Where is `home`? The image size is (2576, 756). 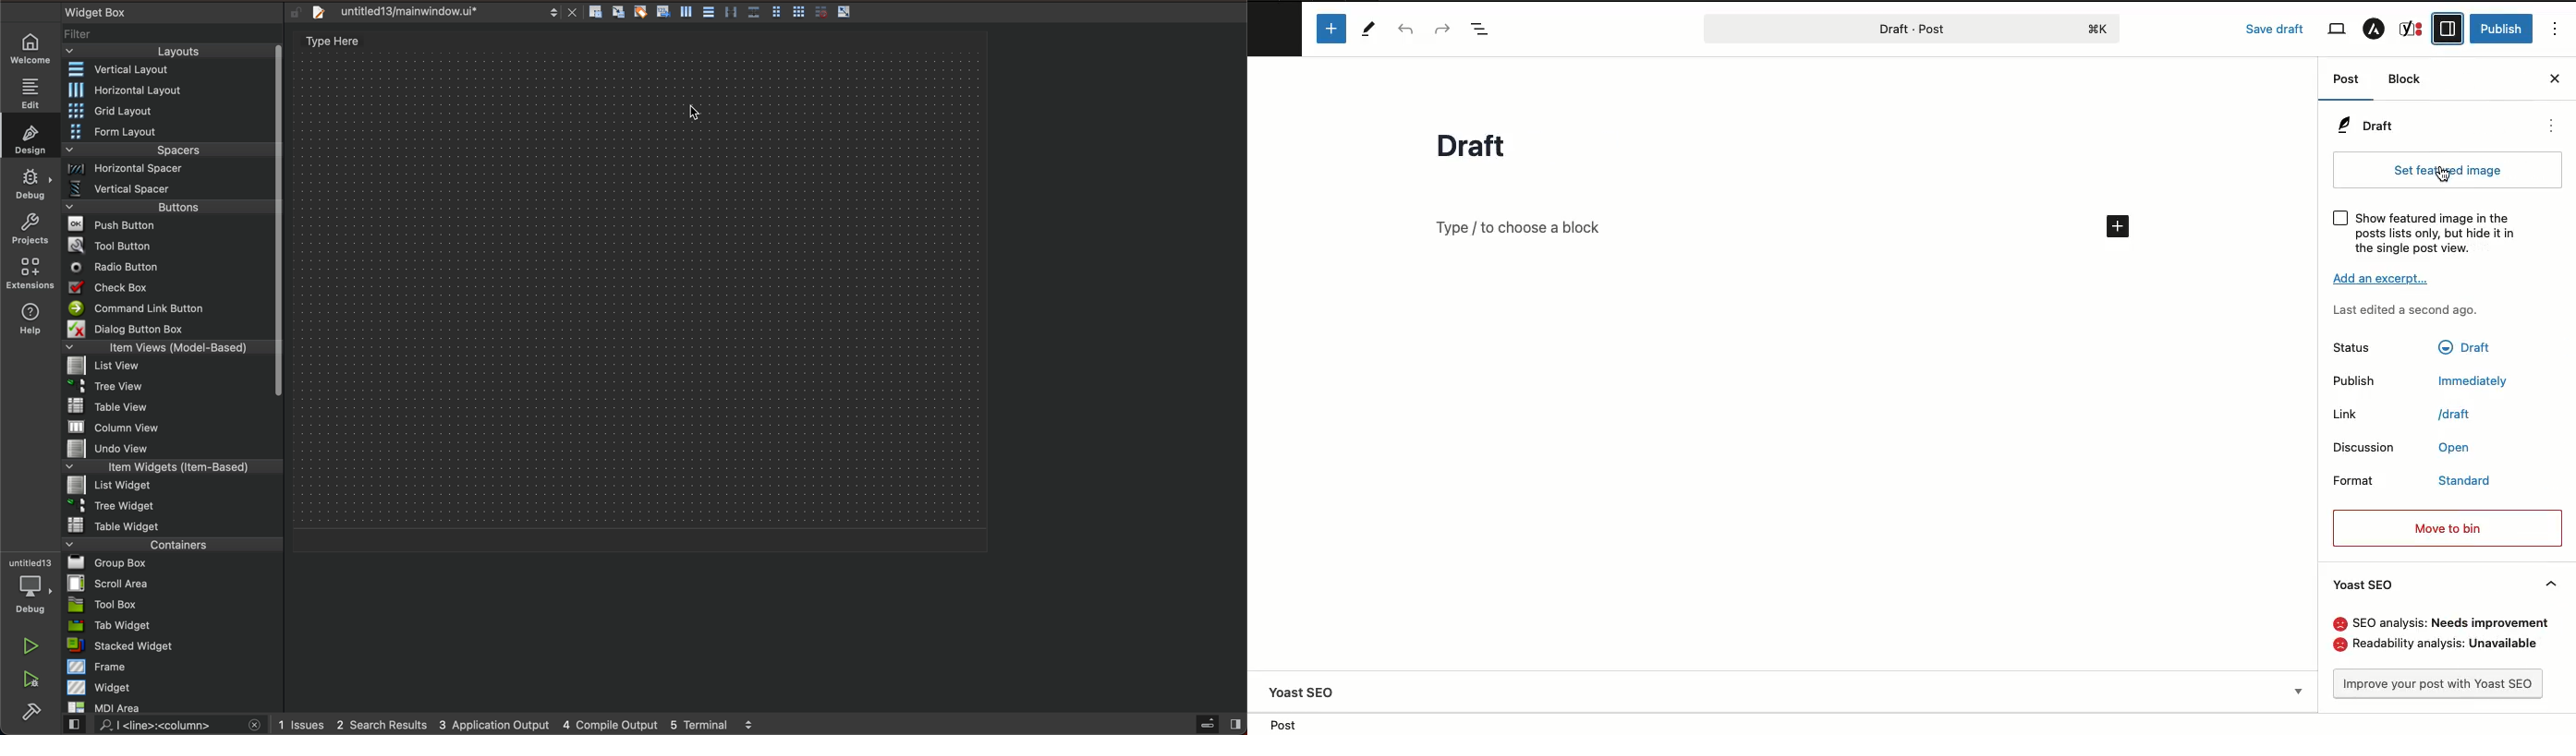 home is located at coordinates (32, 49).